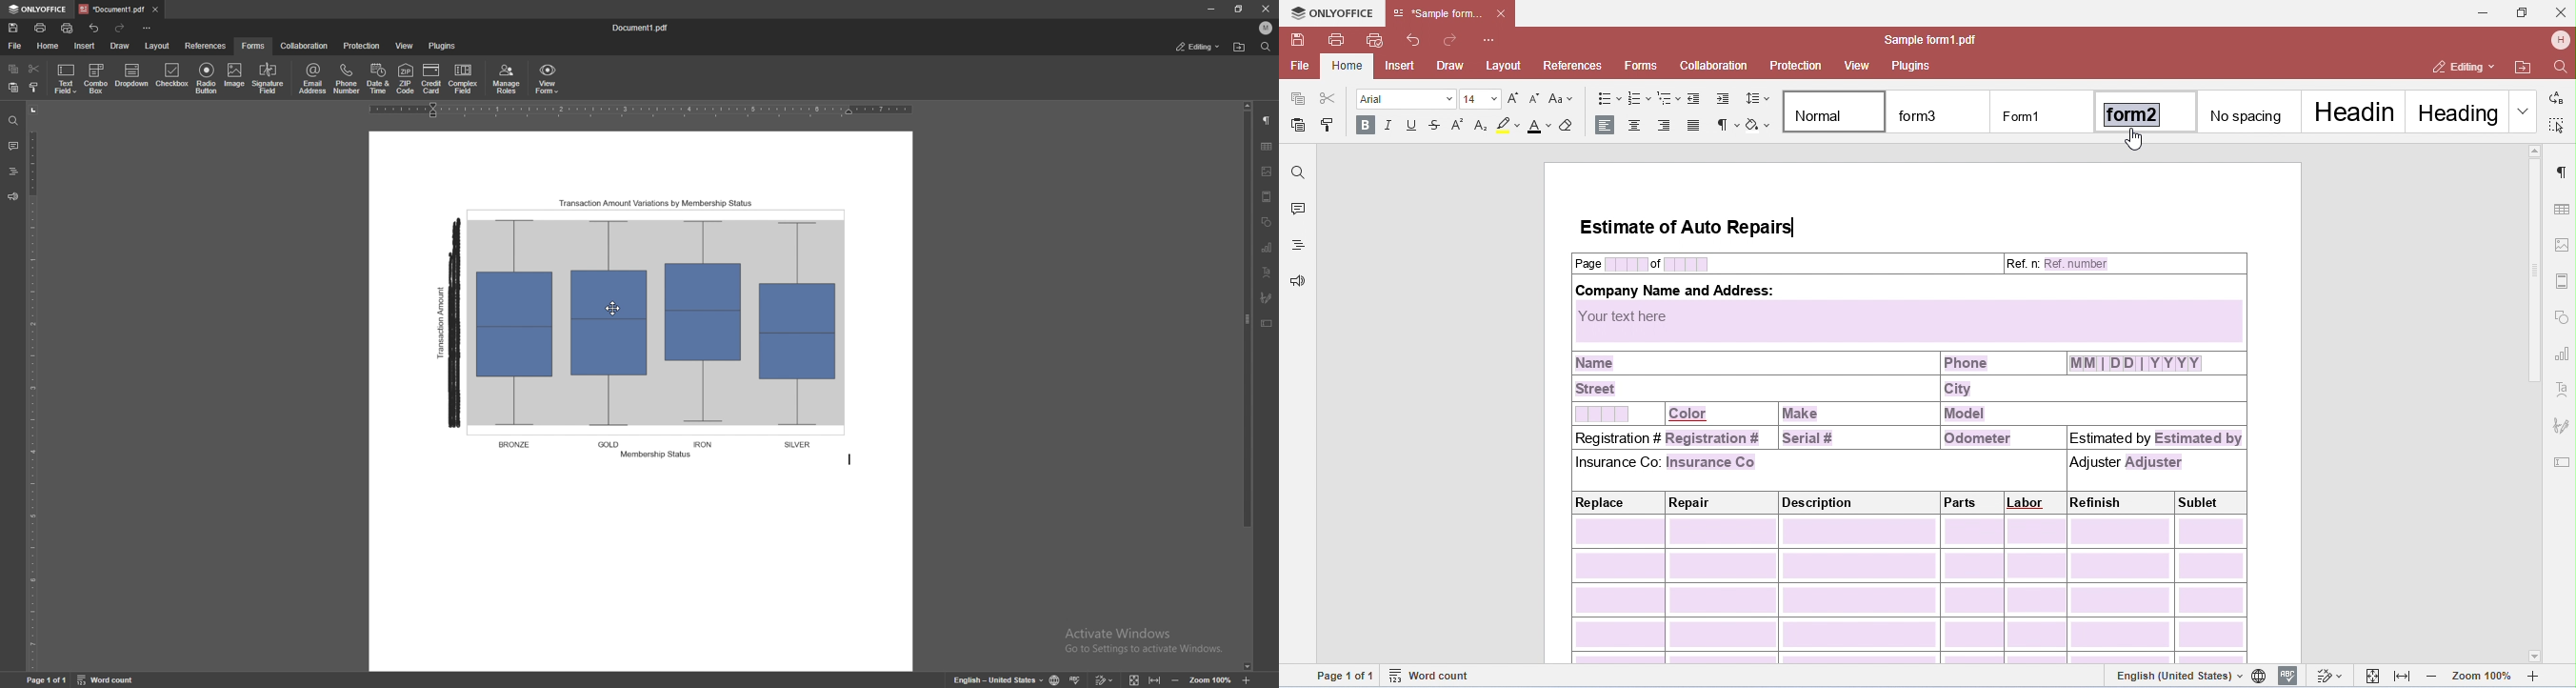 The image size is (2576, 700). Describe the element at coordinates (235, 78) in the screenshot. I see `image` at that location.